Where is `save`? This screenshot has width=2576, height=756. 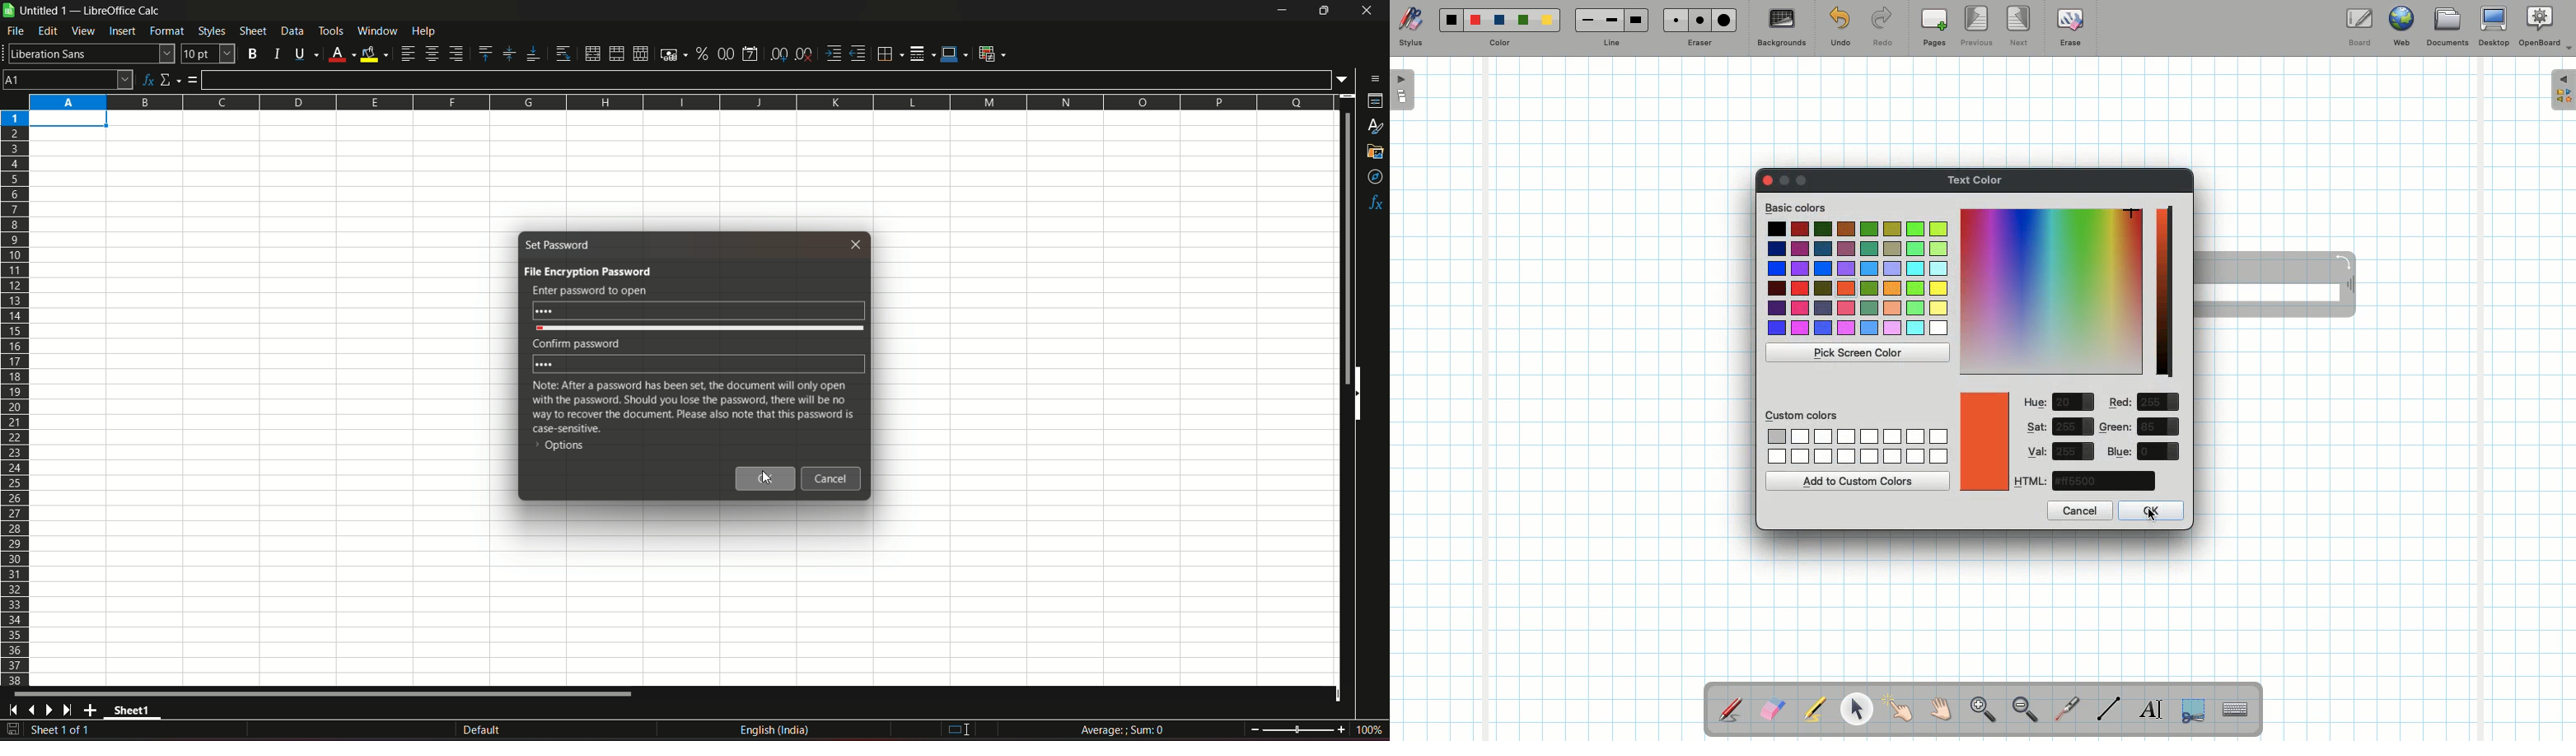
save is located at coordinates (13, 729).